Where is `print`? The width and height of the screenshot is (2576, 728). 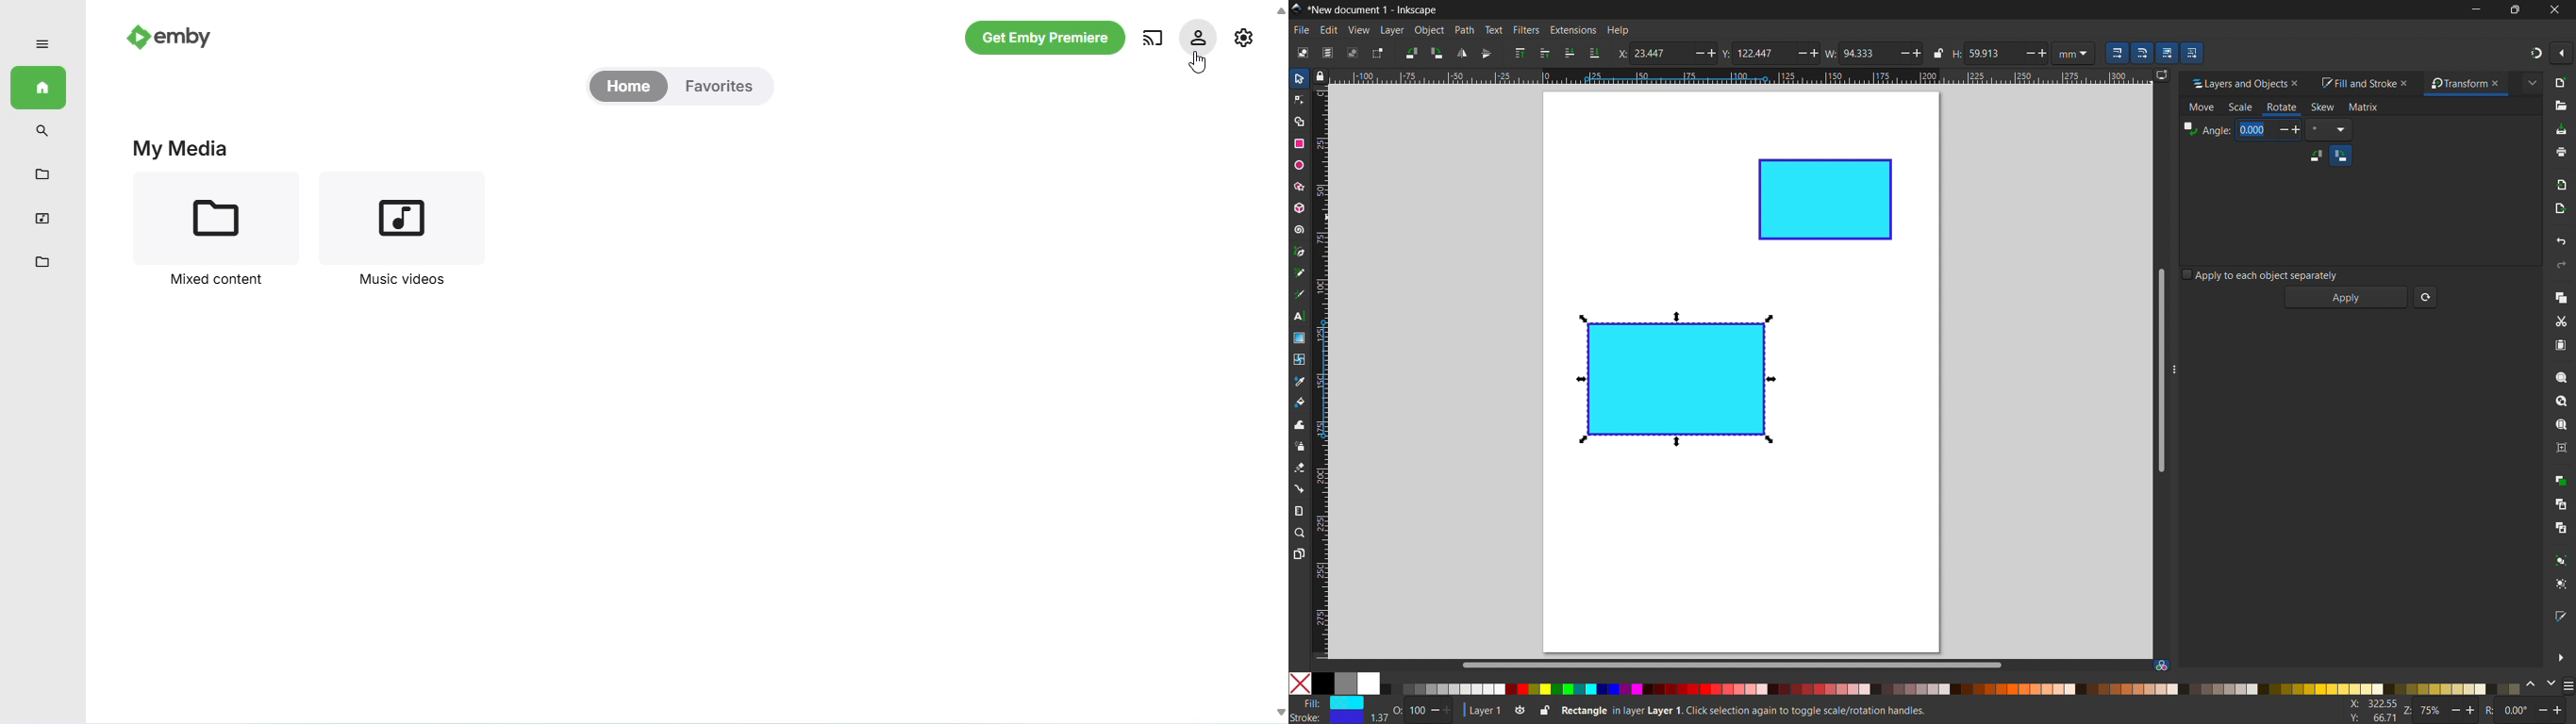
print is located at coordinates (2562, 152).